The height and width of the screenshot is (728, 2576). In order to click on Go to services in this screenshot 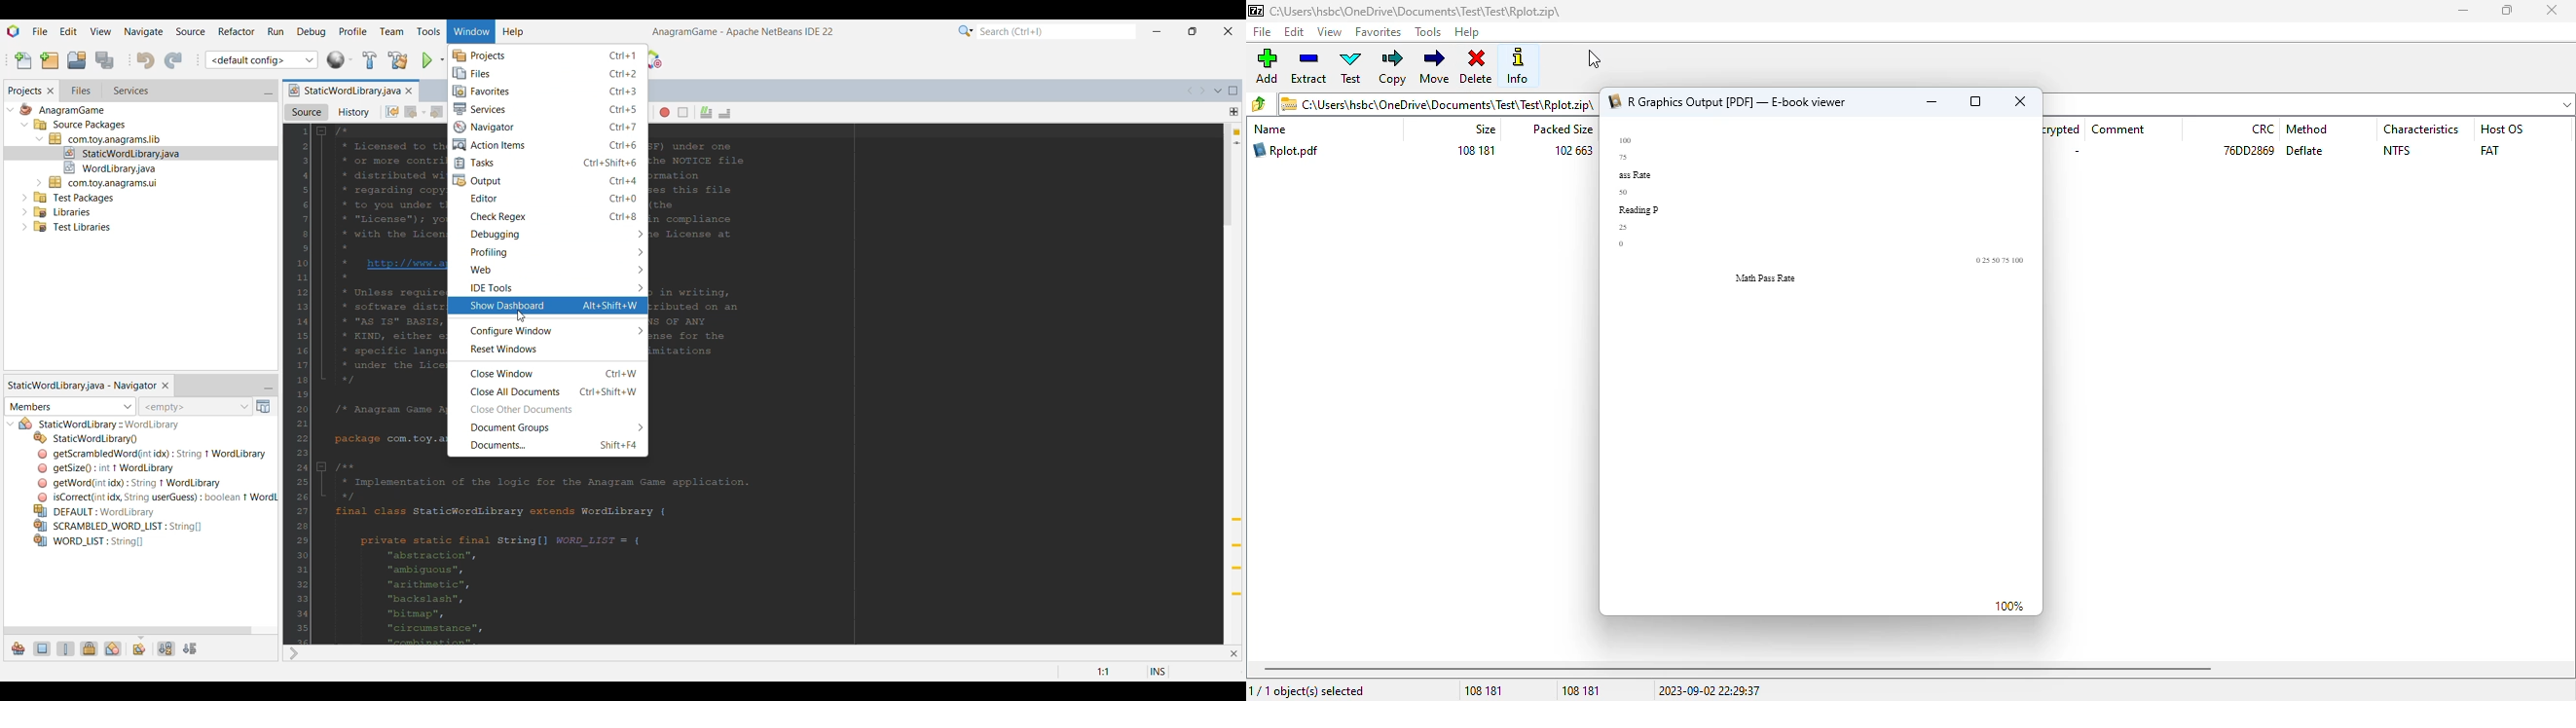, I will do `click(130, 91)`.